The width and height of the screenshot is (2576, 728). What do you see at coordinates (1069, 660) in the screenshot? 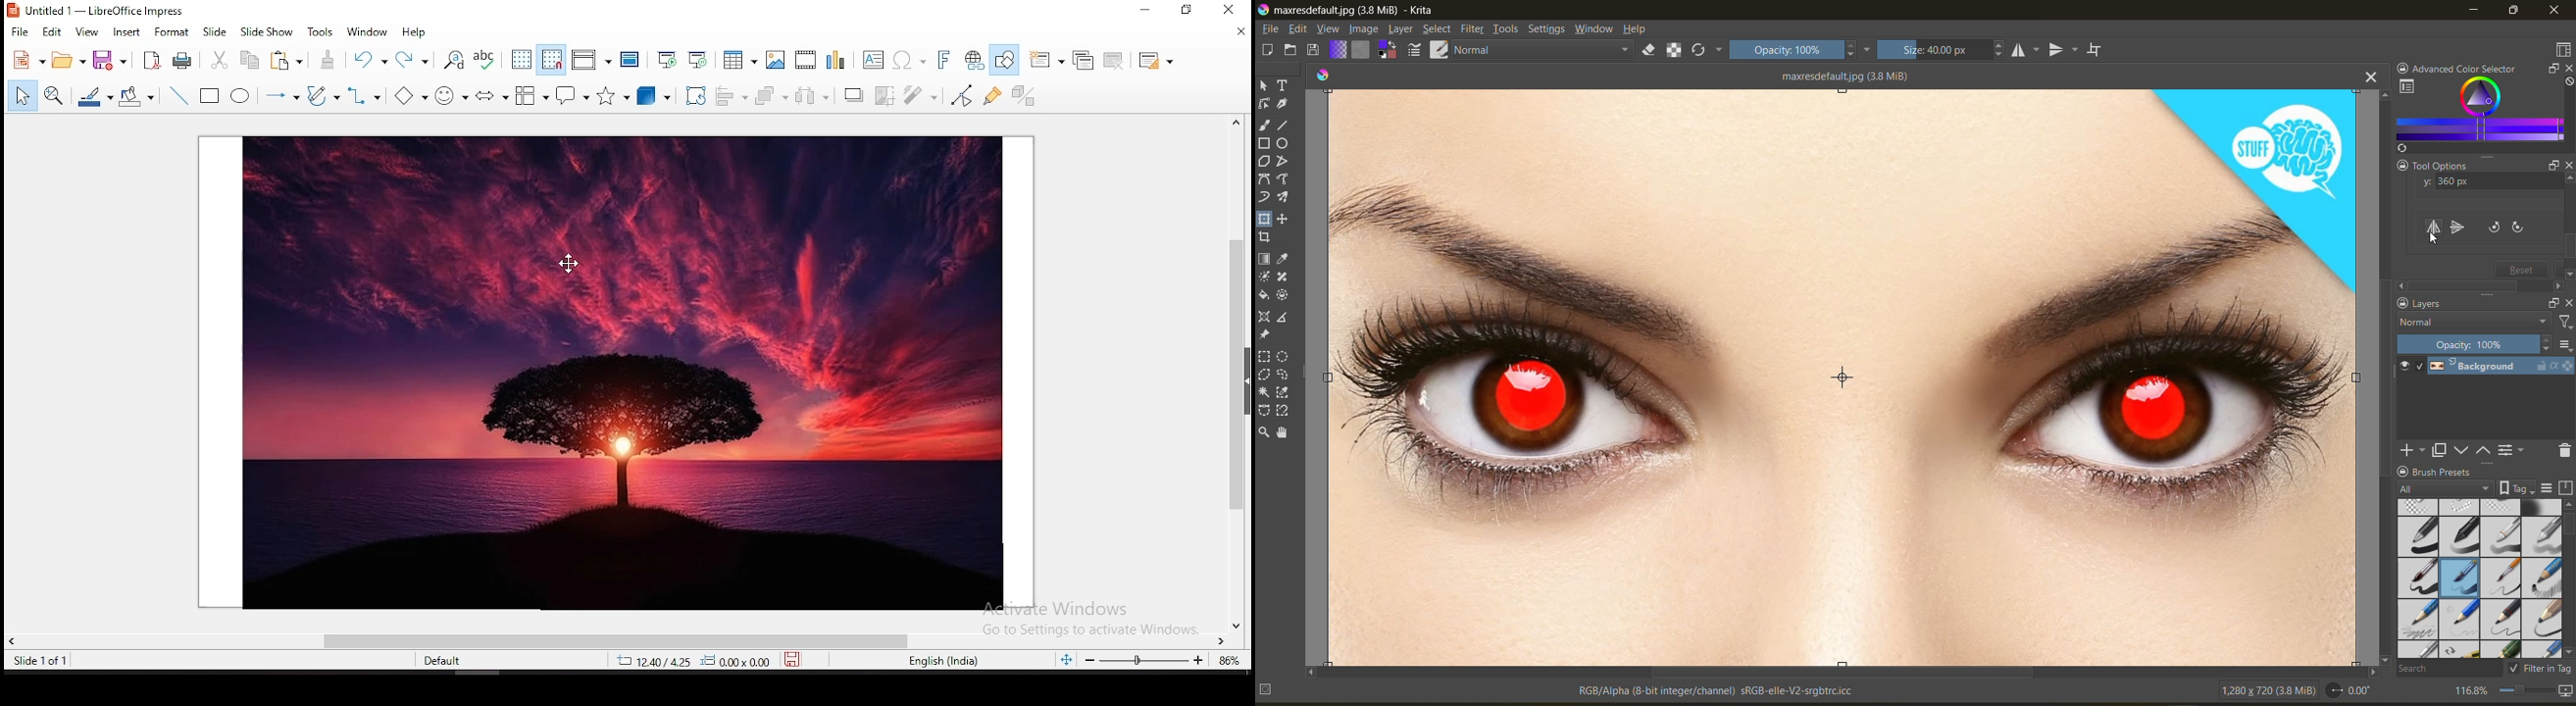
I see `fit slide to current window` at bounding box center [1069, 660].